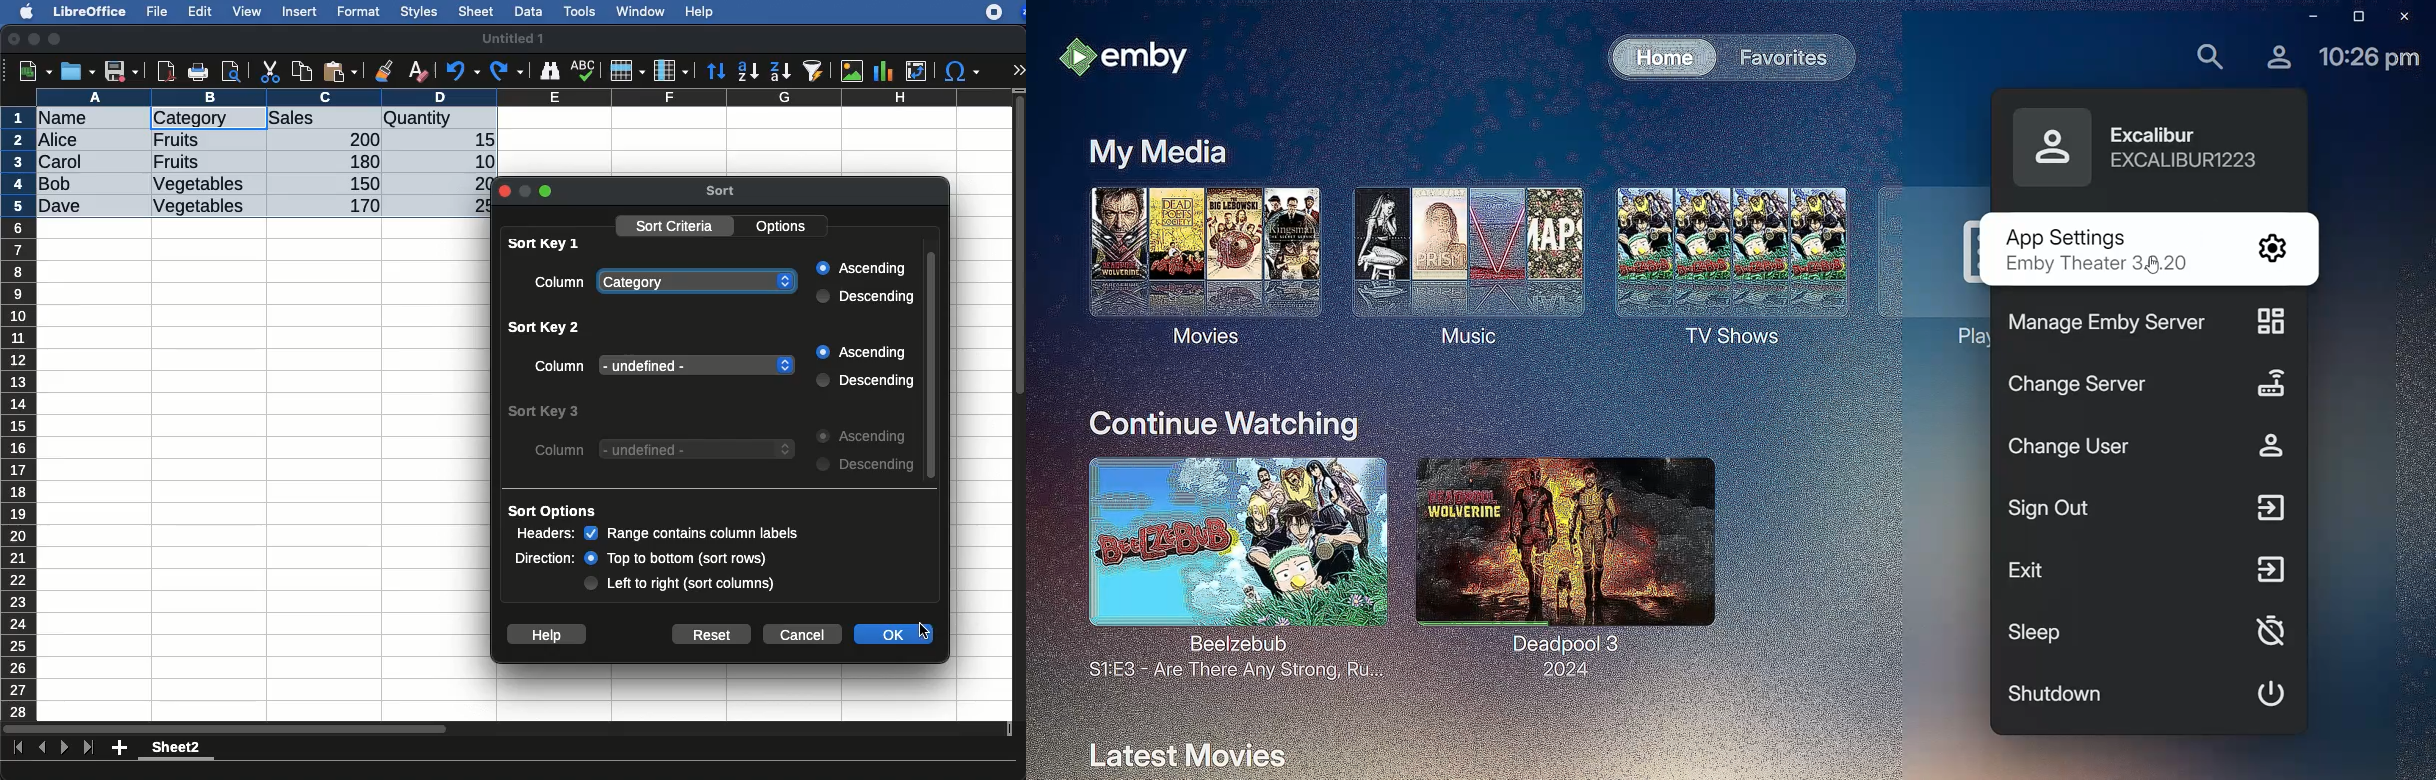  Describe the element at coordinates (562, 450) in the screenshot. I see `column` at that location.